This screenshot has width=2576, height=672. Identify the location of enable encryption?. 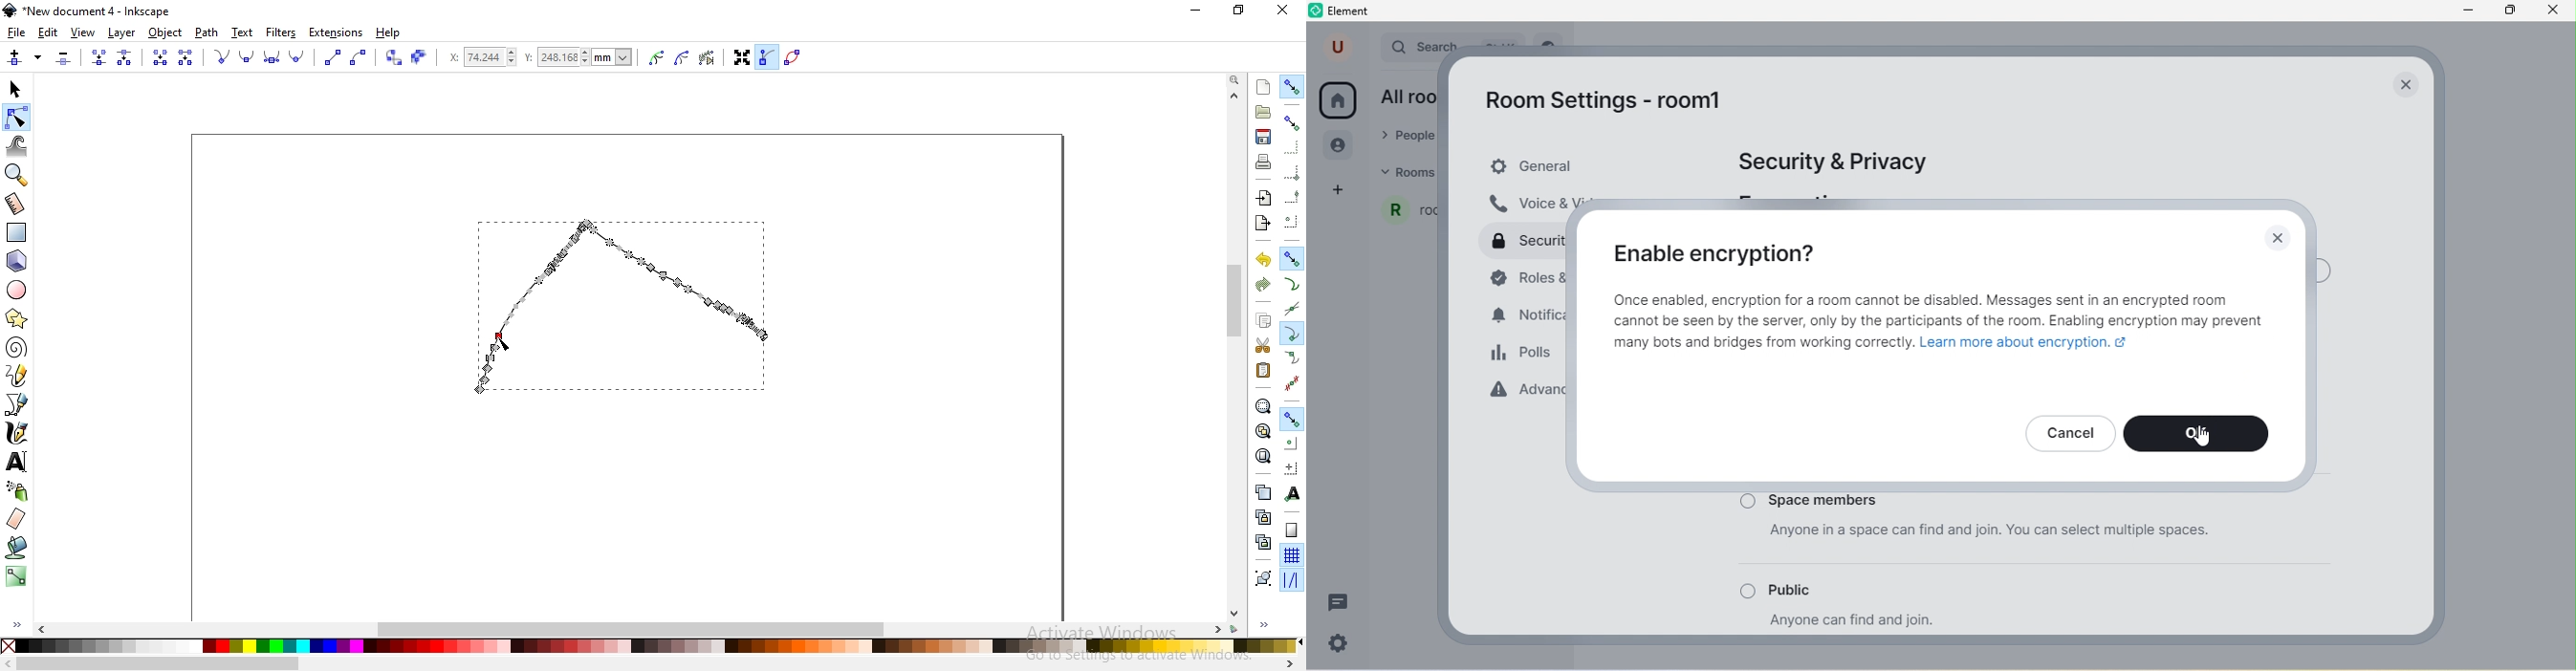
(1725, 252).